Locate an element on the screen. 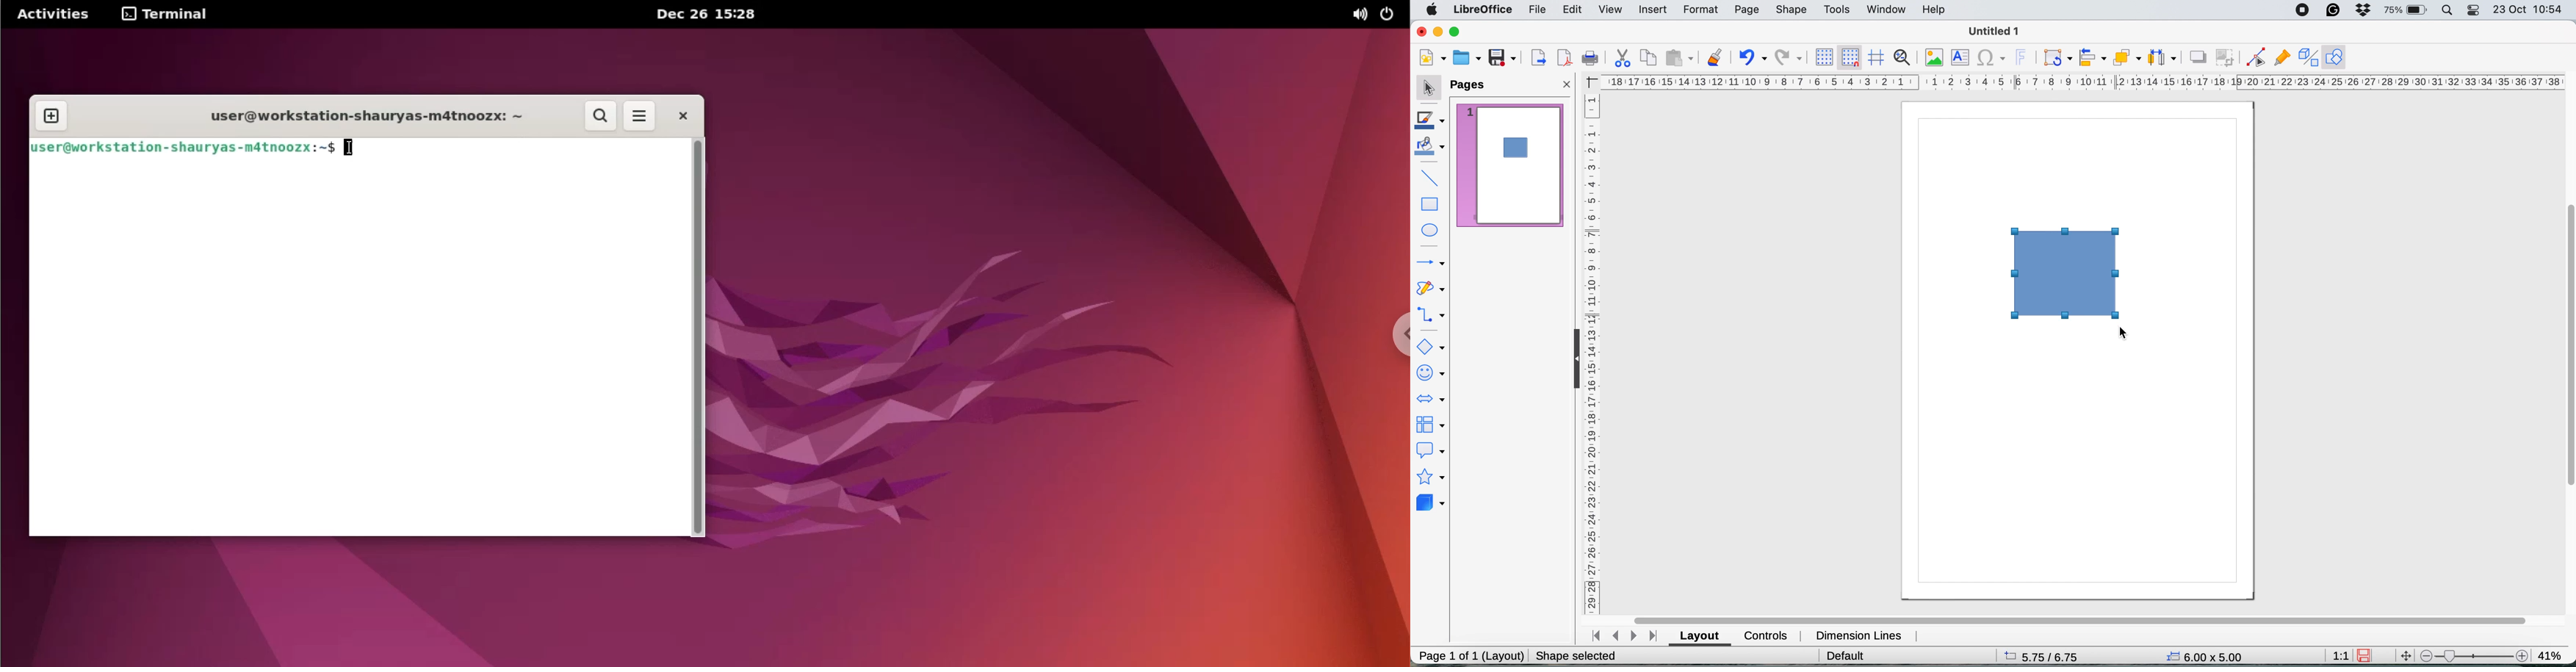  display grid is located at coordinates (1824, 56).